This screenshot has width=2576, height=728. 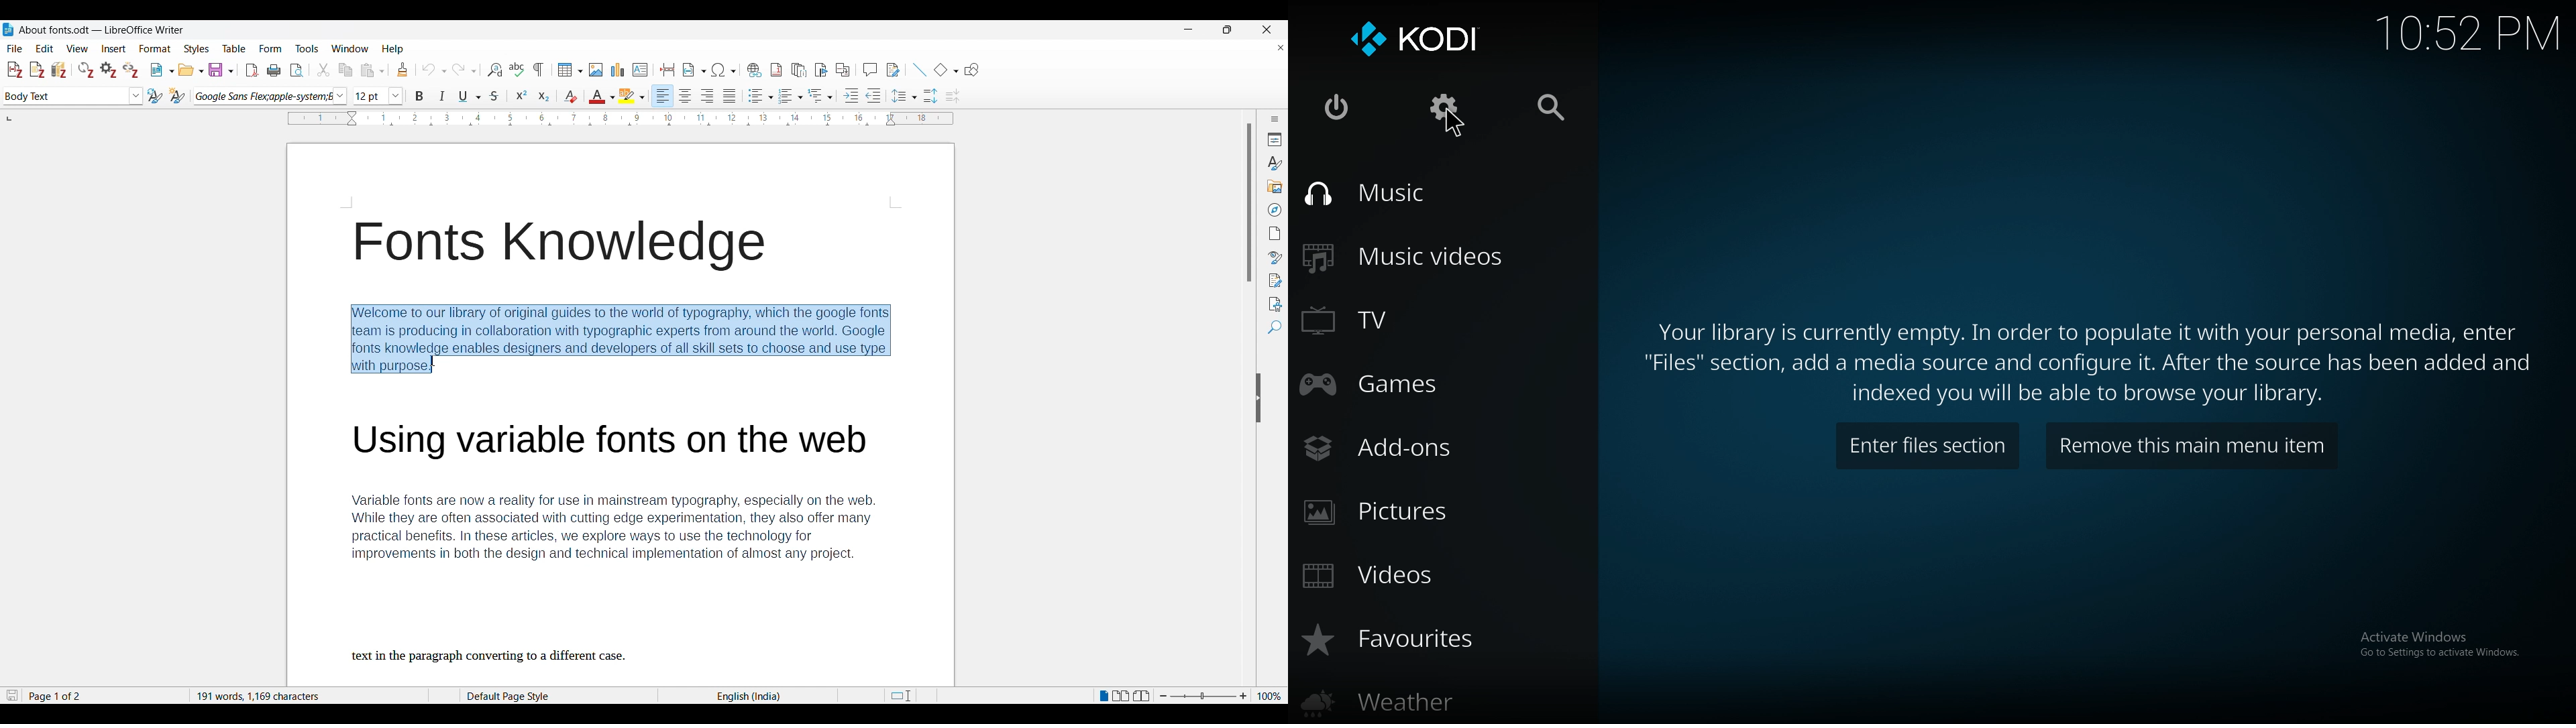 What do you see at coordinates (2192, 448) in the screenshot?
I see `remove item` at bounding box center [2192, 448].